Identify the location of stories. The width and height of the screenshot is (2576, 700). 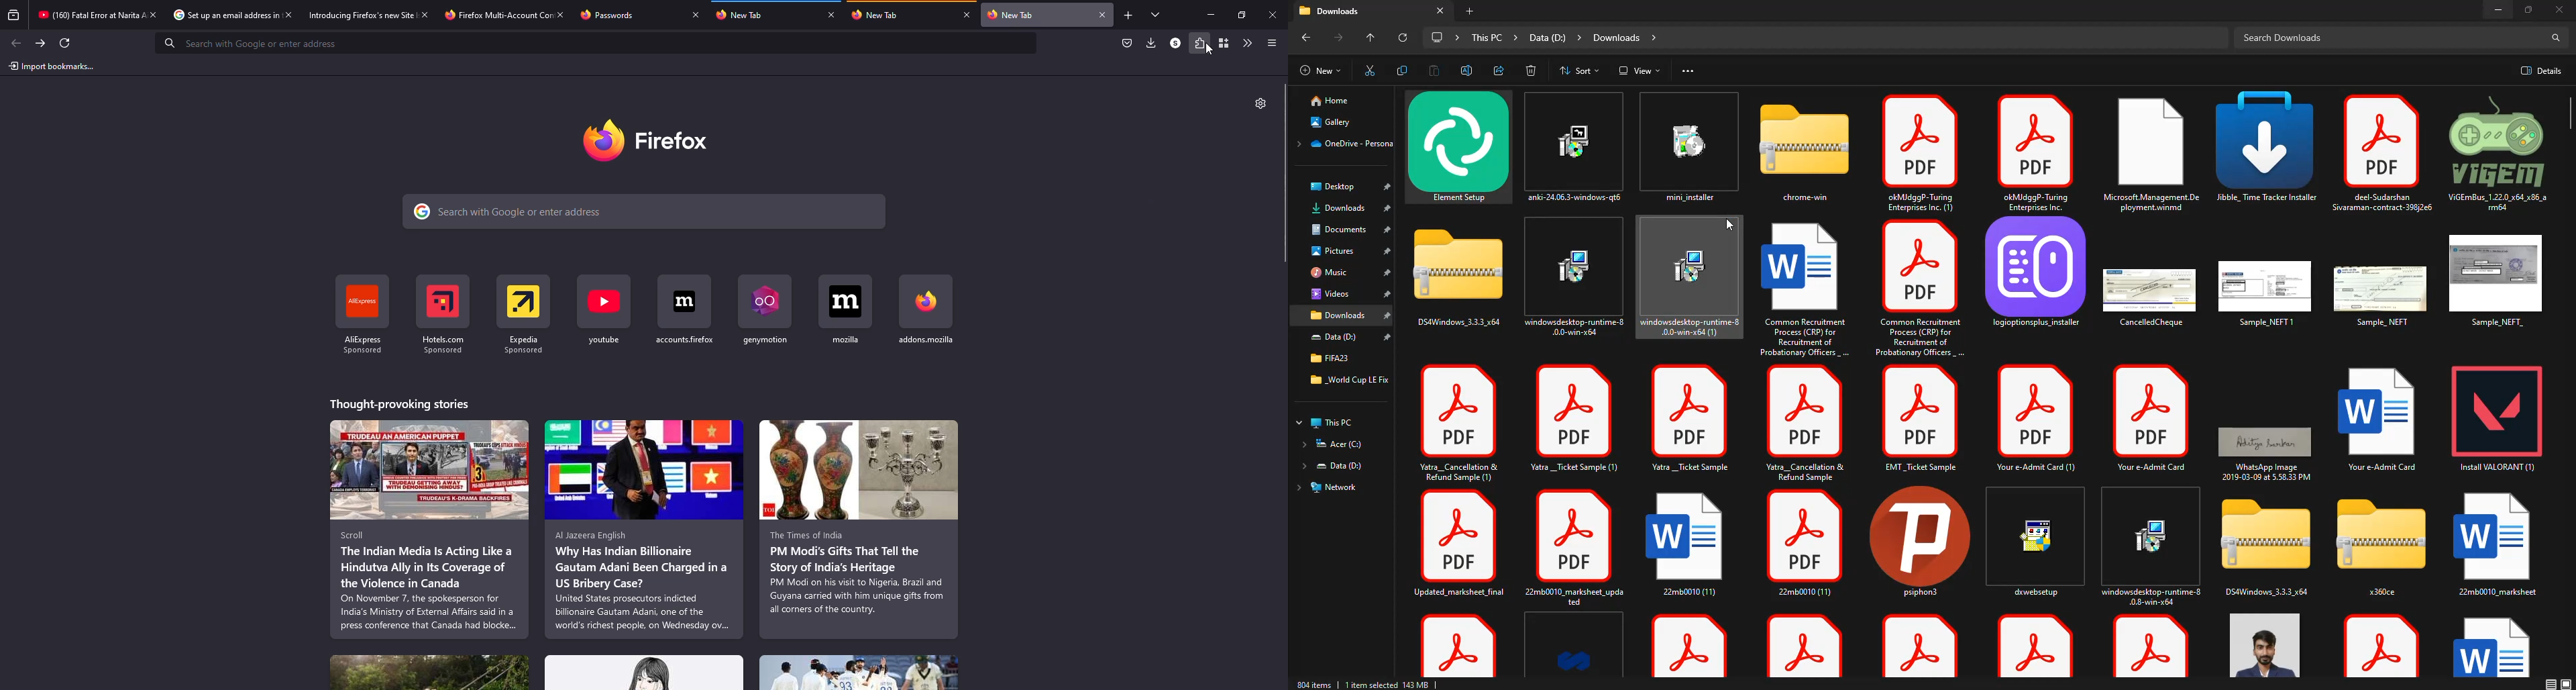
(859, 673).